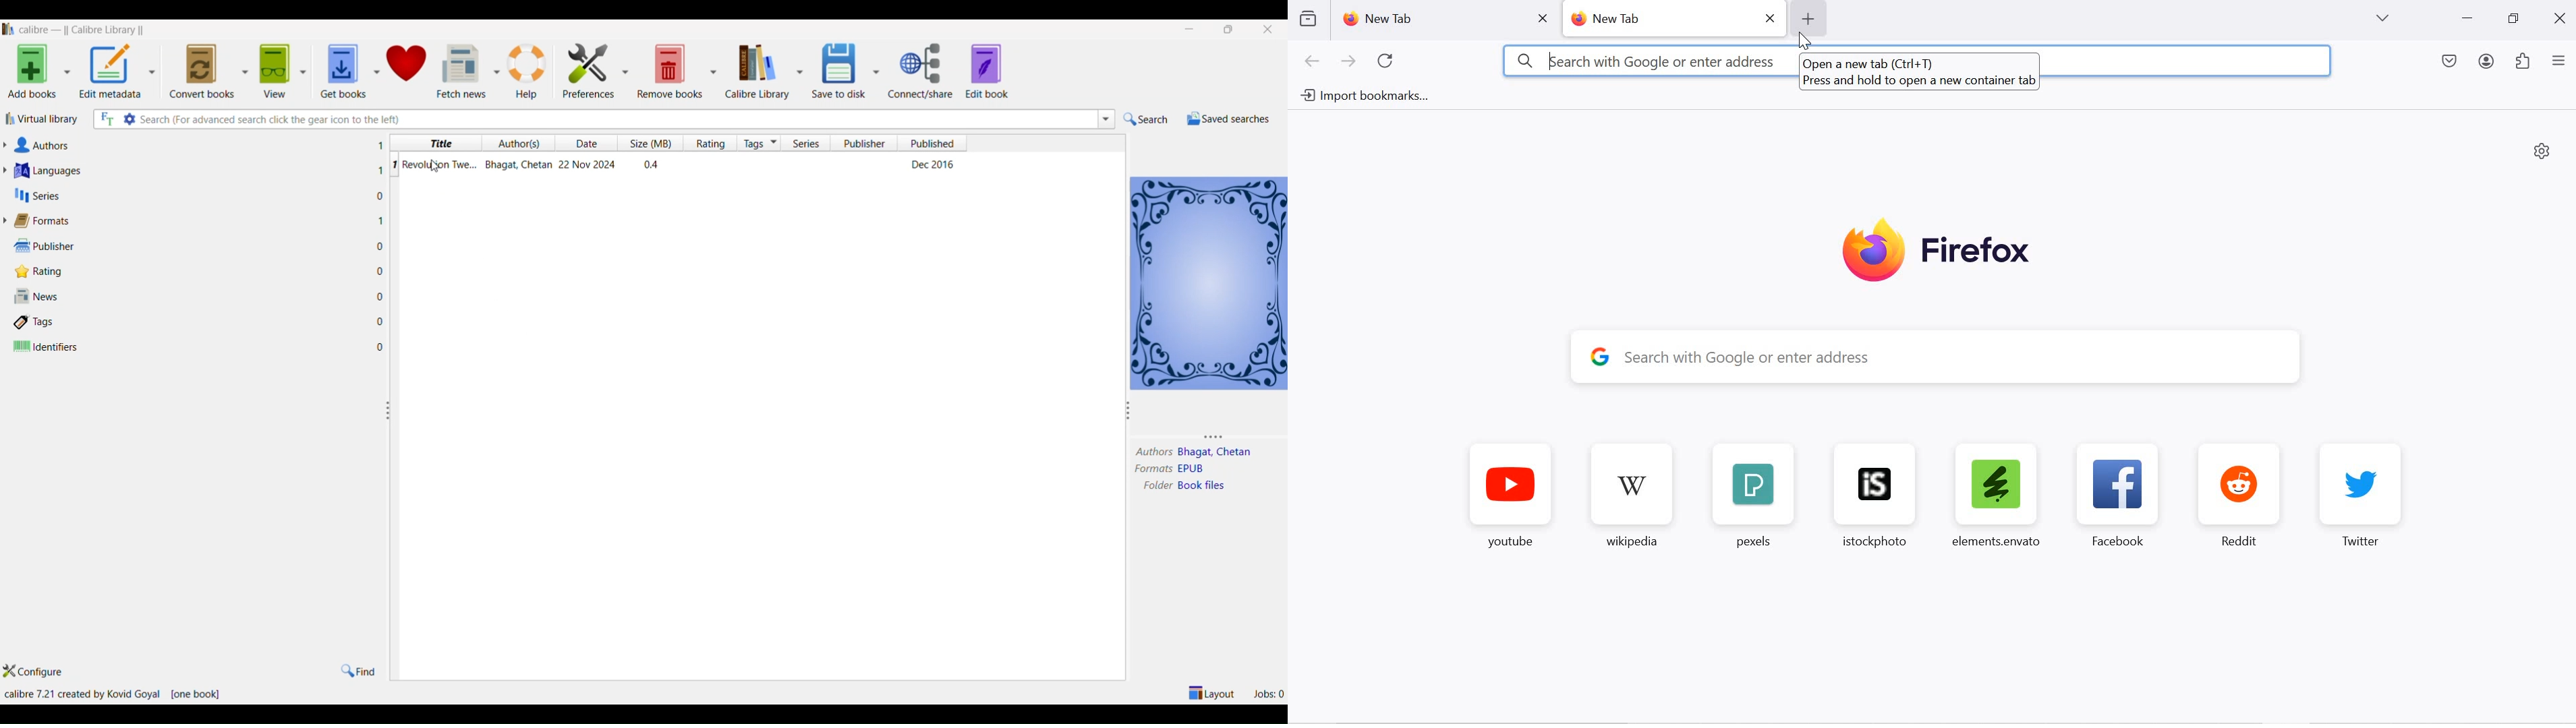  What do you see at coordinates (1146, 119) in the screenshot?
I see `search` at bounding box center [1146, 119].